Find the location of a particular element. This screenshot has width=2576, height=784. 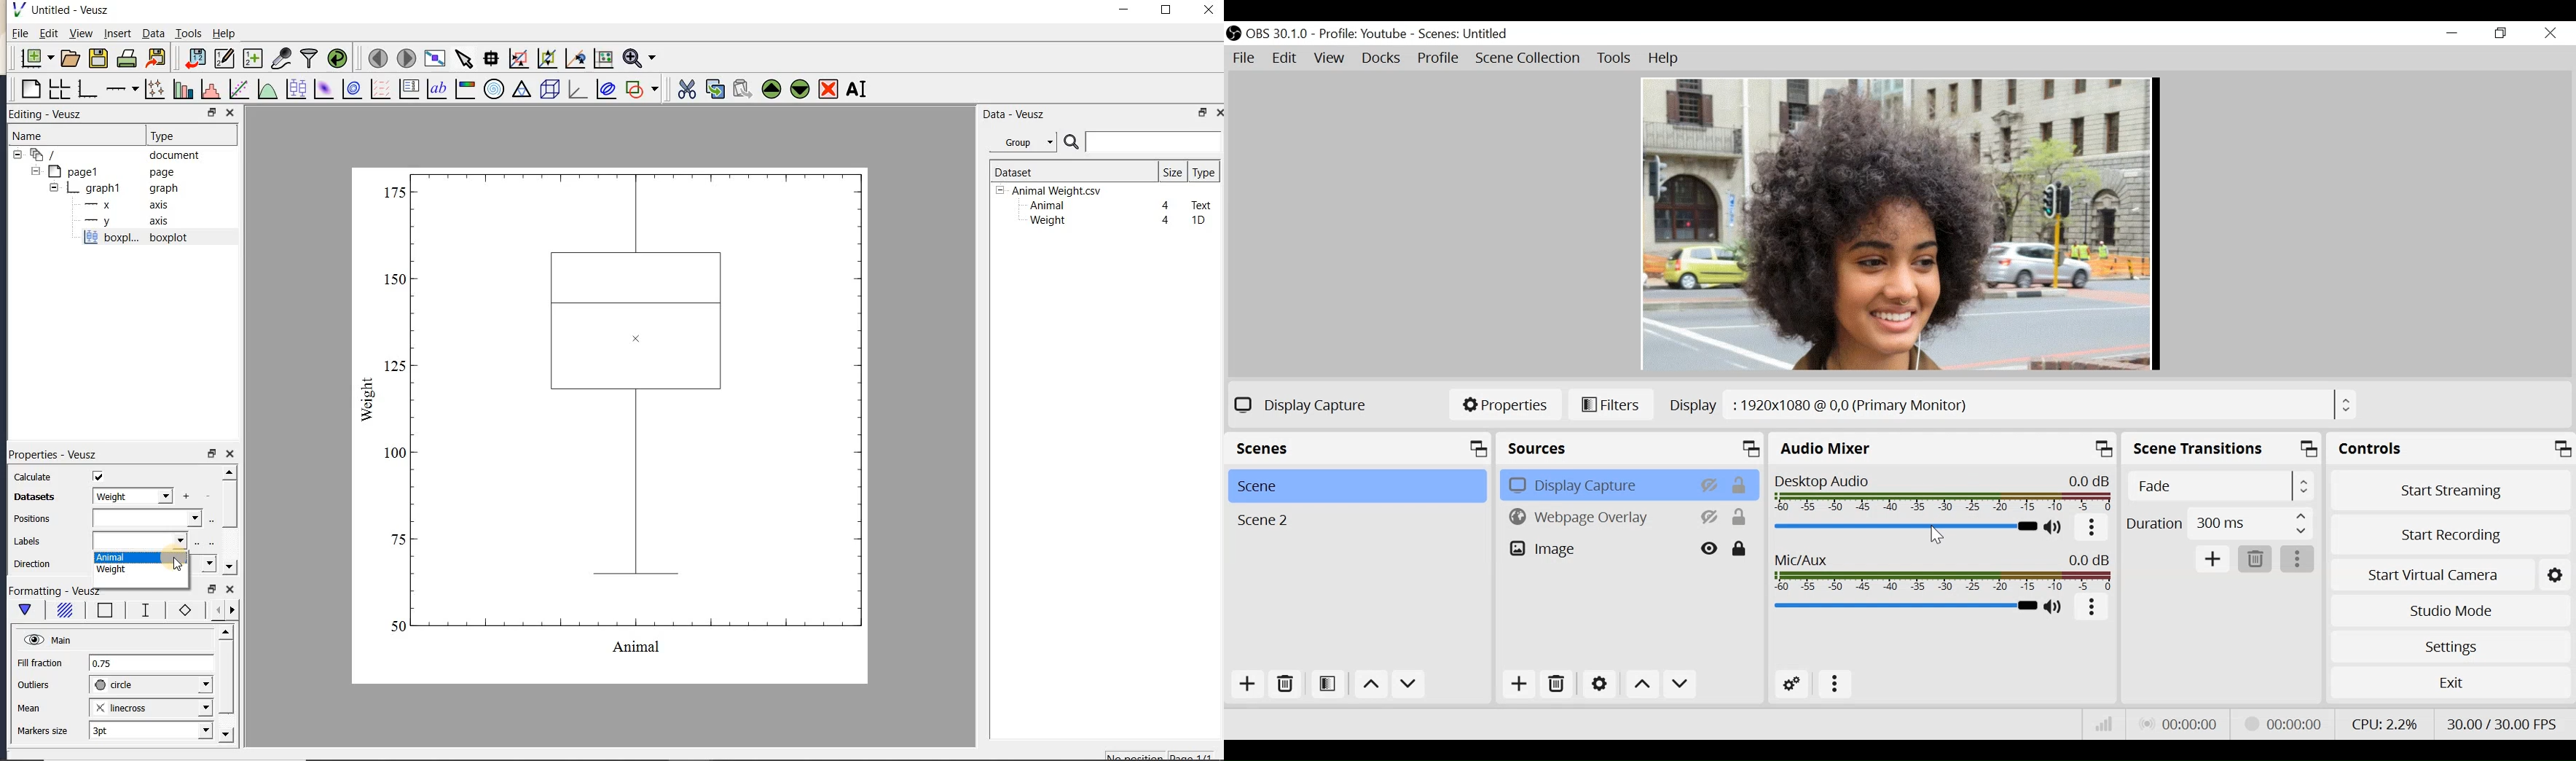

File is located at coordinates (1244, 58).